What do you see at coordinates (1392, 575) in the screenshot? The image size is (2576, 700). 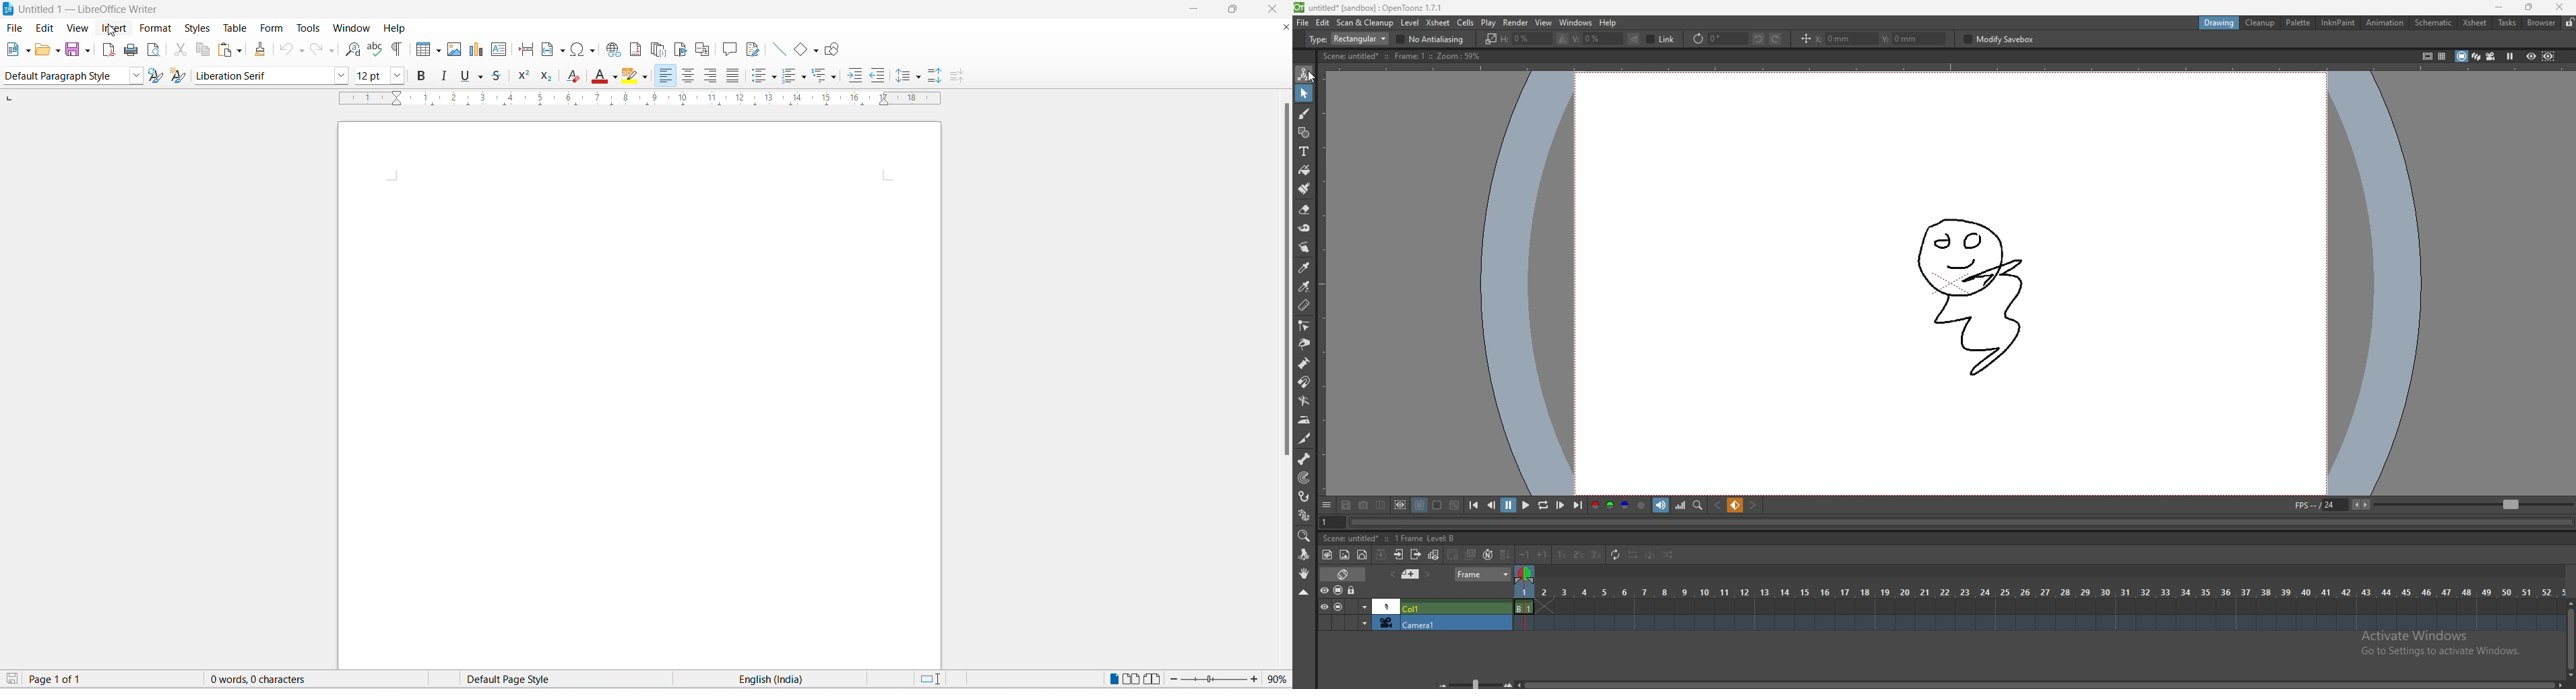 I see `previous memo` at bounding box center [1392, 575].